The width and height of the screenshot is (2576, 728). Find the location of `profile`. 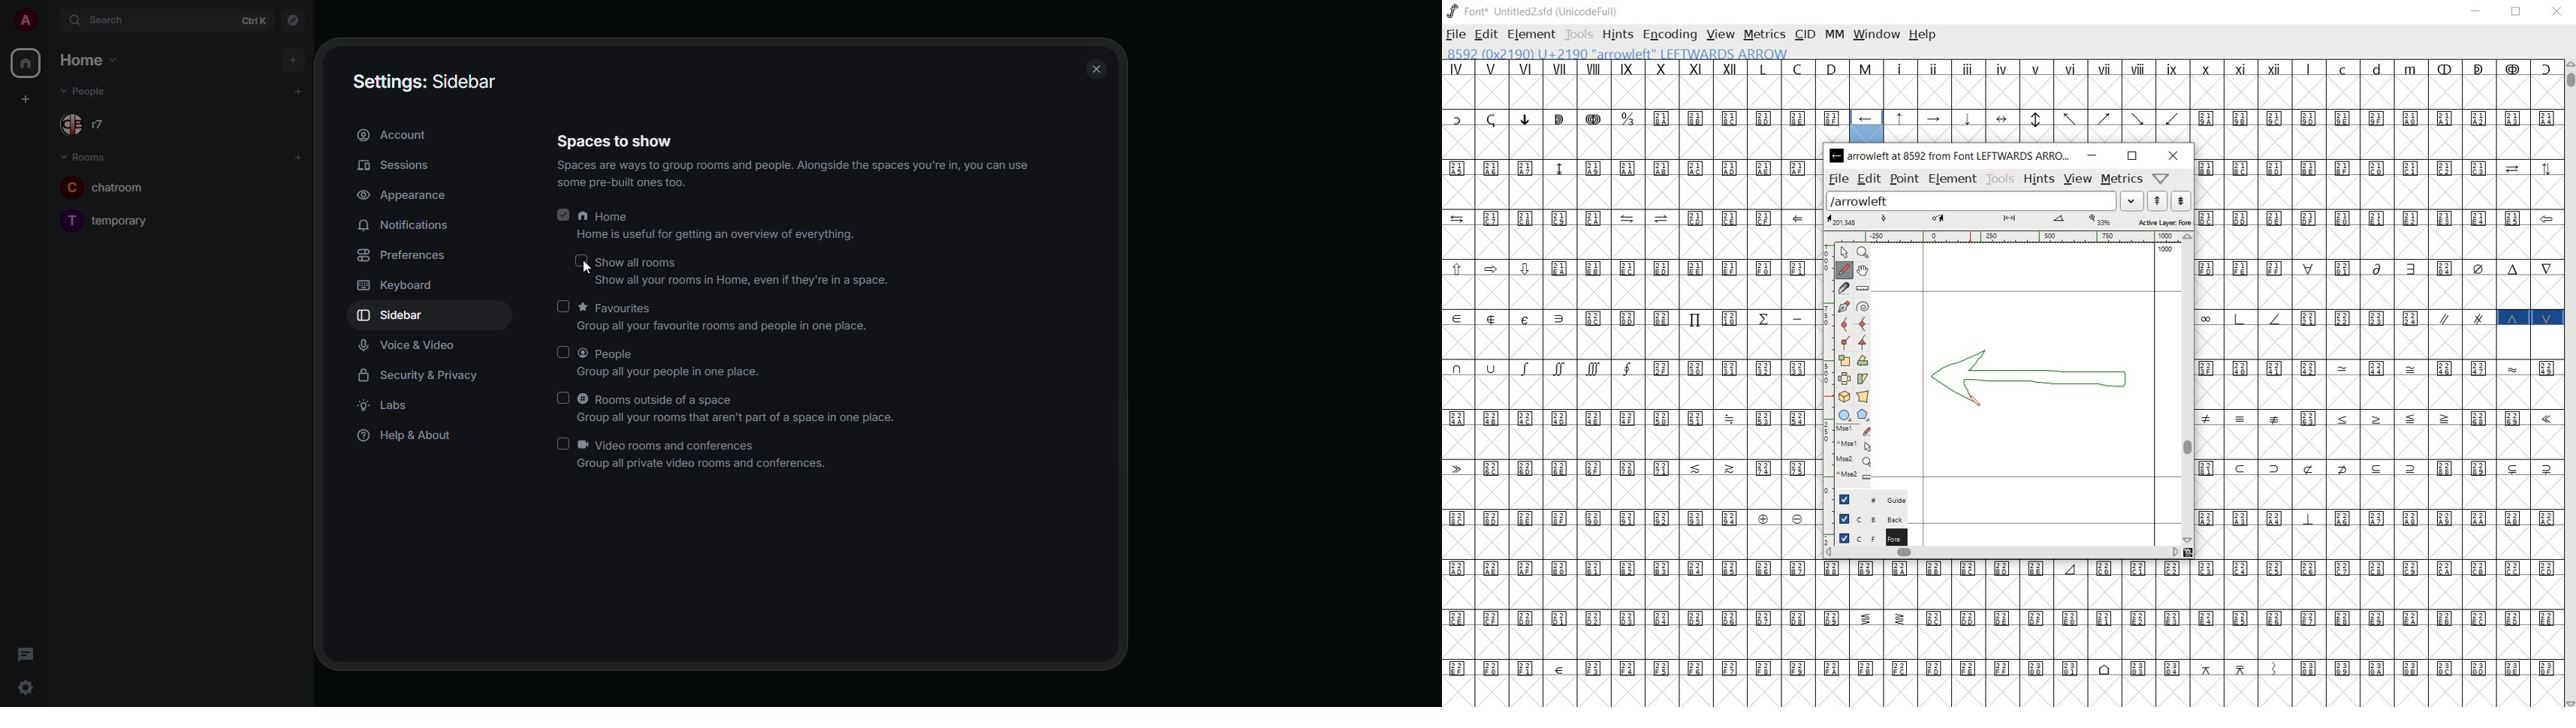

profile is located at coordinates (23, 23).